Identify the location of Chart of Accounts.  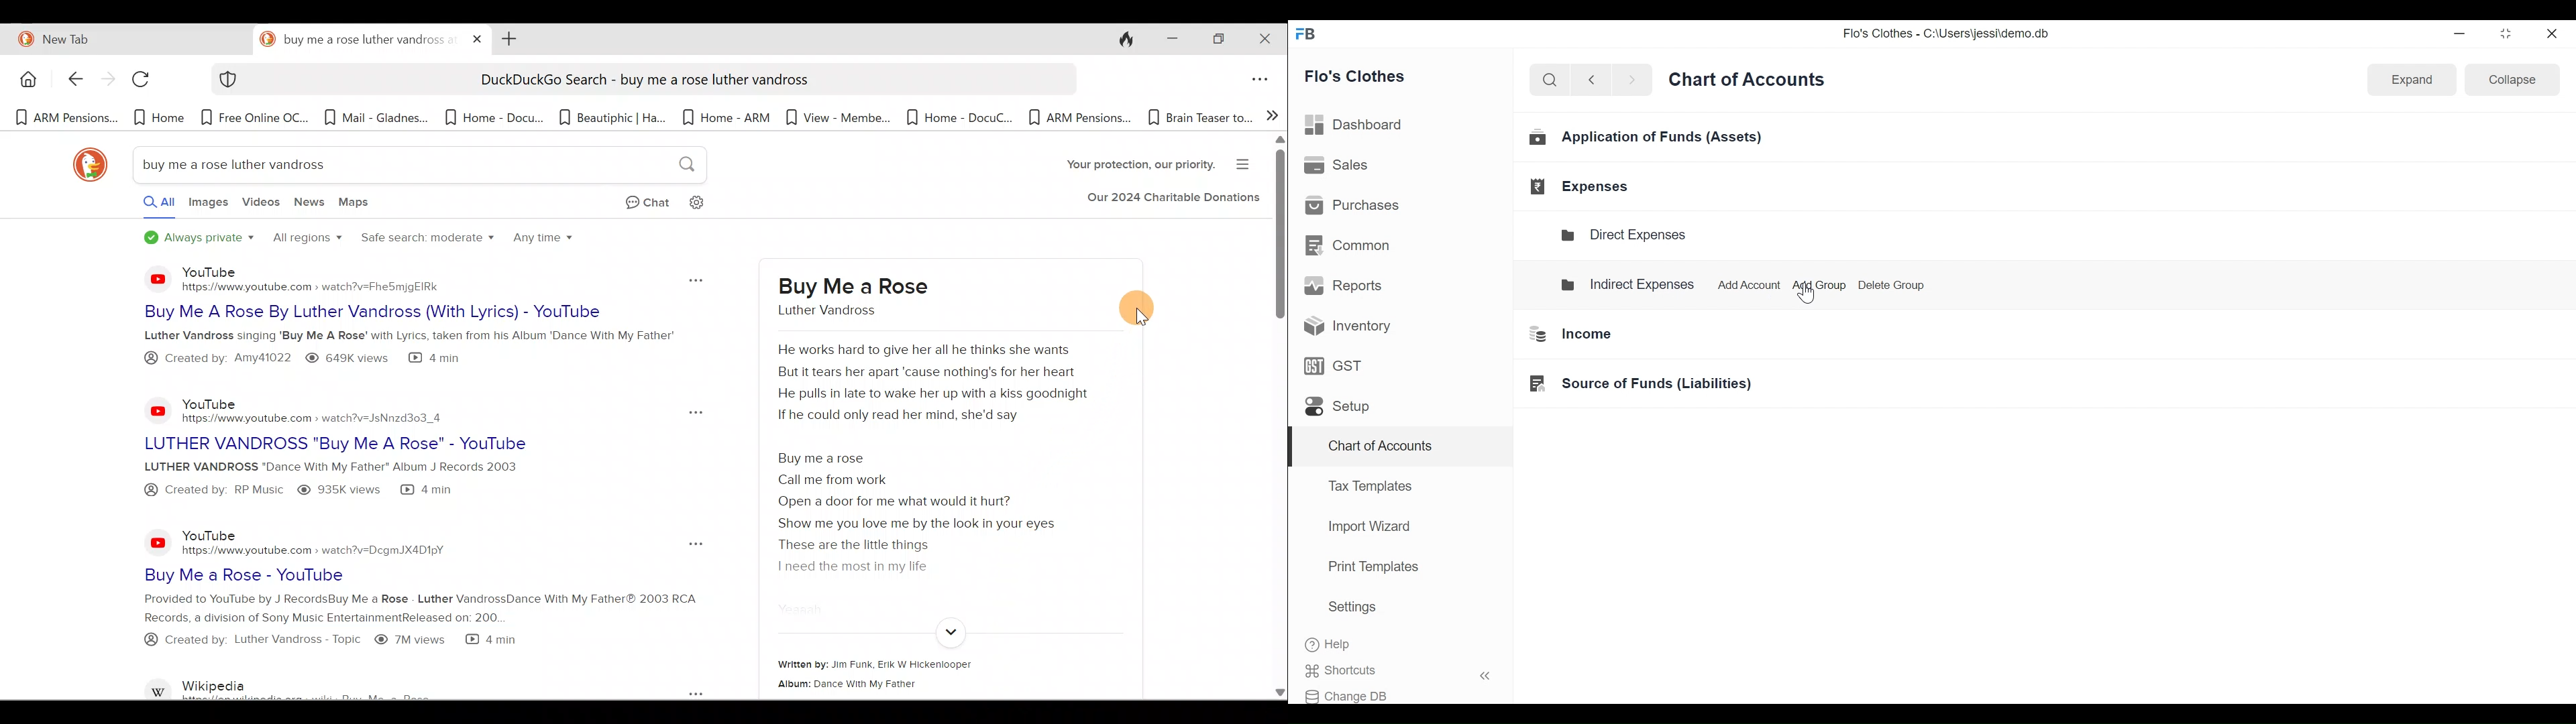
(1377, 448).